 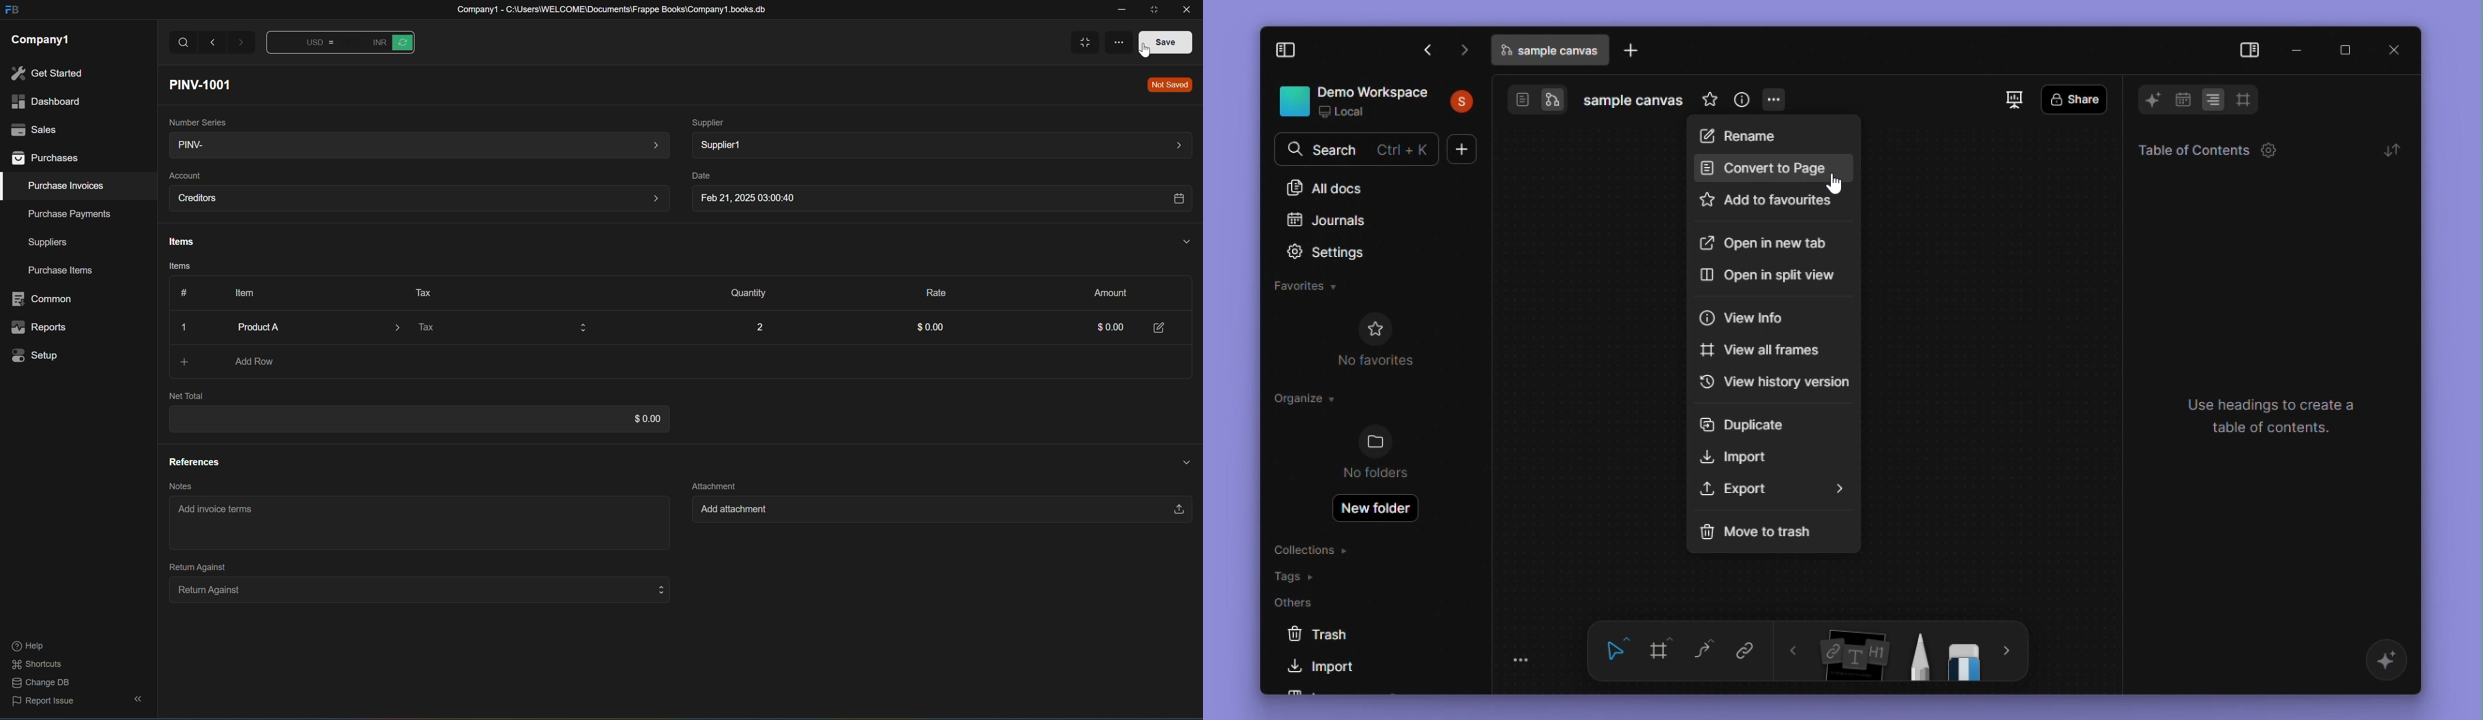 I want to click on help, so click(x=27, y=647).